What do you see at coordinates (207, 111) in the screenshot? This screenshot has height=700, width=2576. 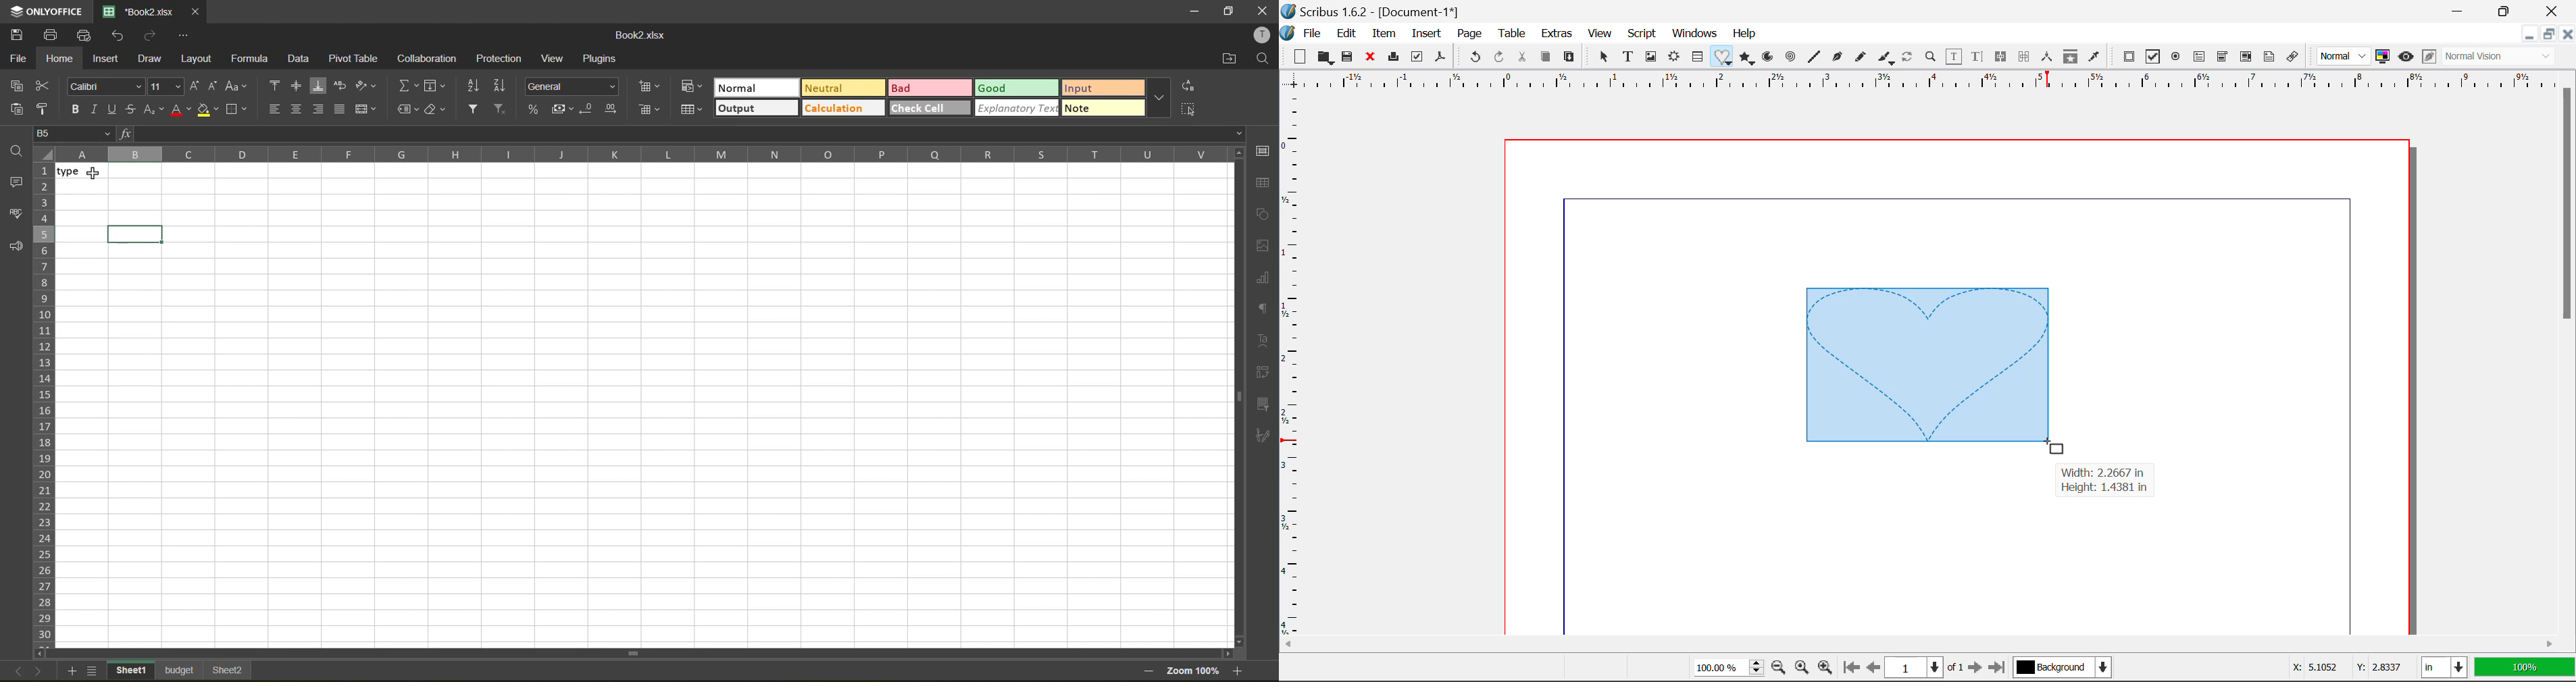 I see `fill color` at bounding box center [207, 111].